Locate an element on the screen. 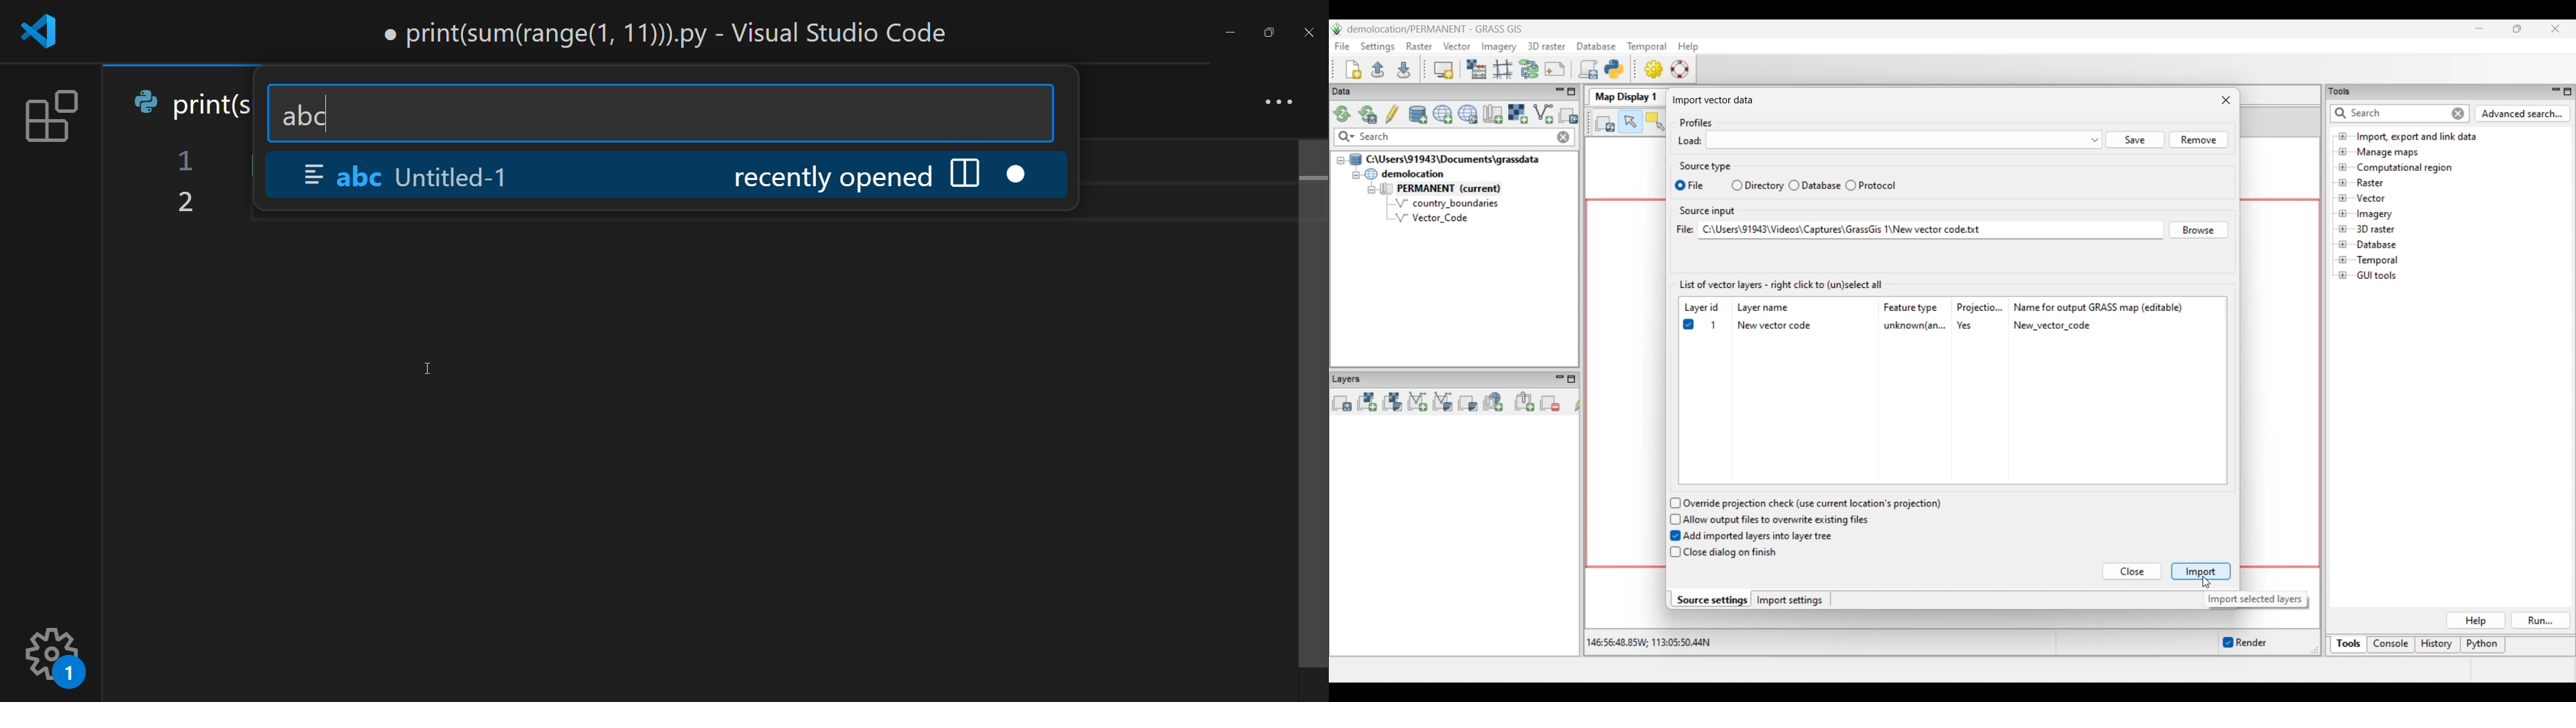 This screenshot has height=728, width=2576. 1 is located at coordinates (188, 157).